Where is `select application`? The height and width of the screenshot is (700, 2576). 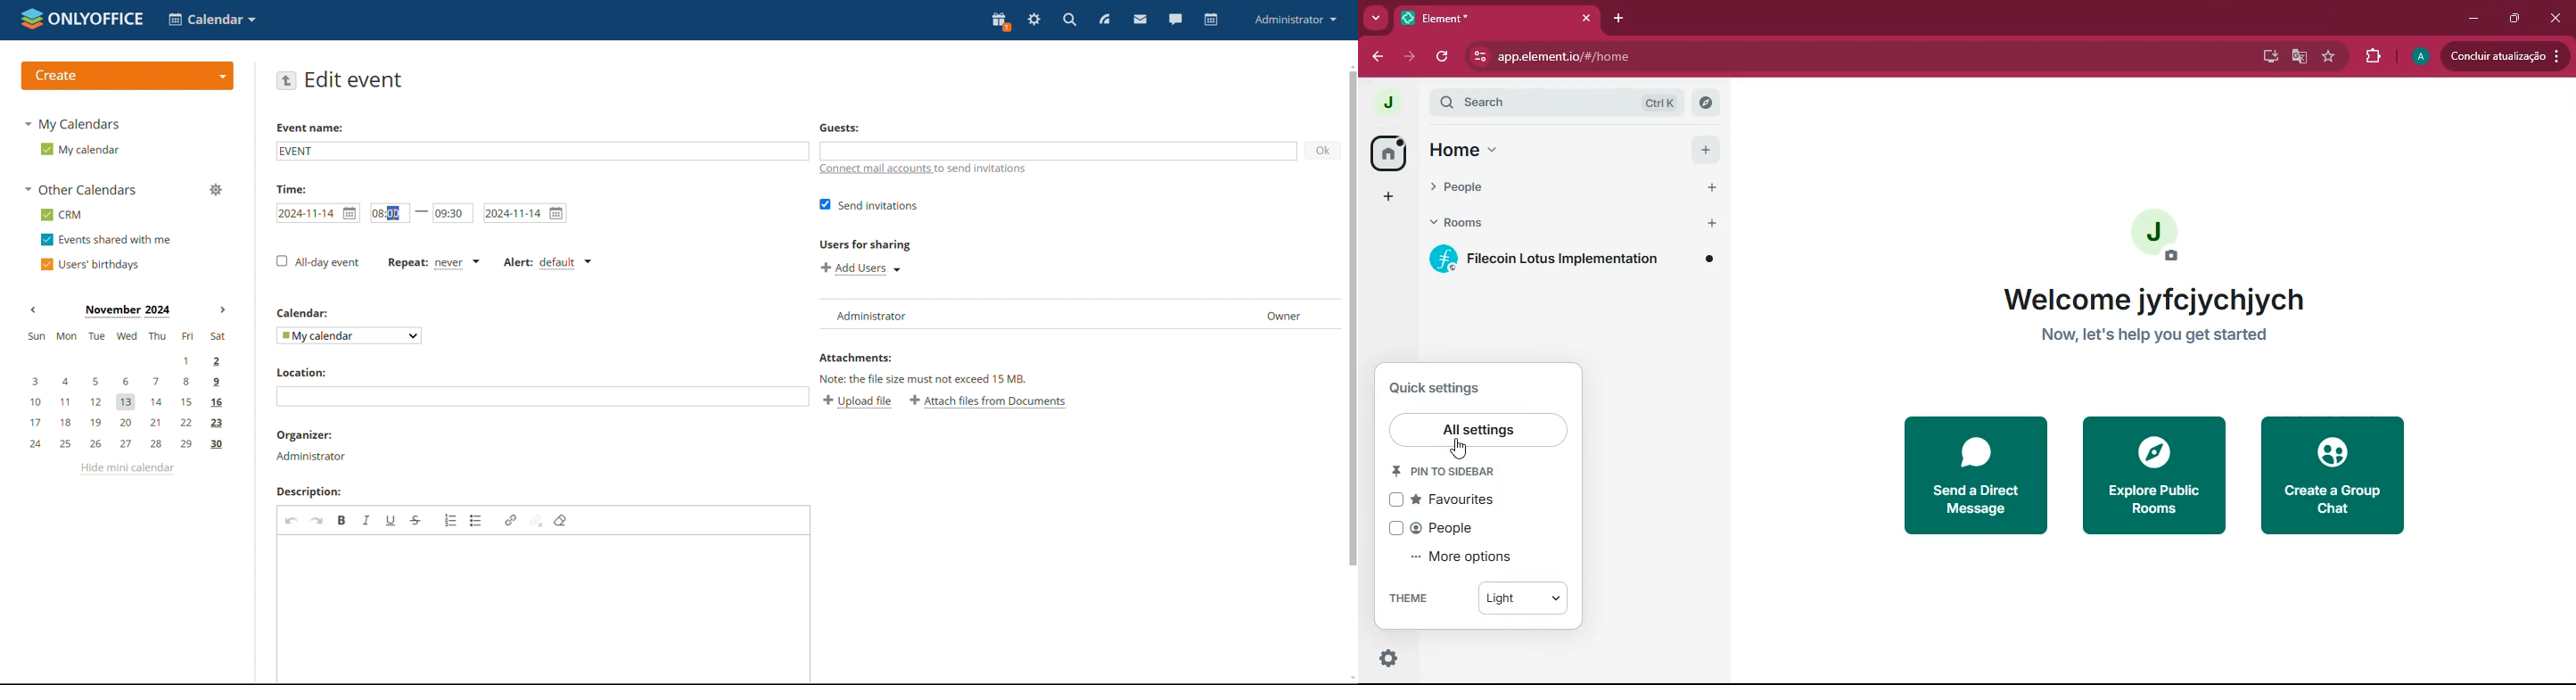
select application is located at coordinates (214, 19).